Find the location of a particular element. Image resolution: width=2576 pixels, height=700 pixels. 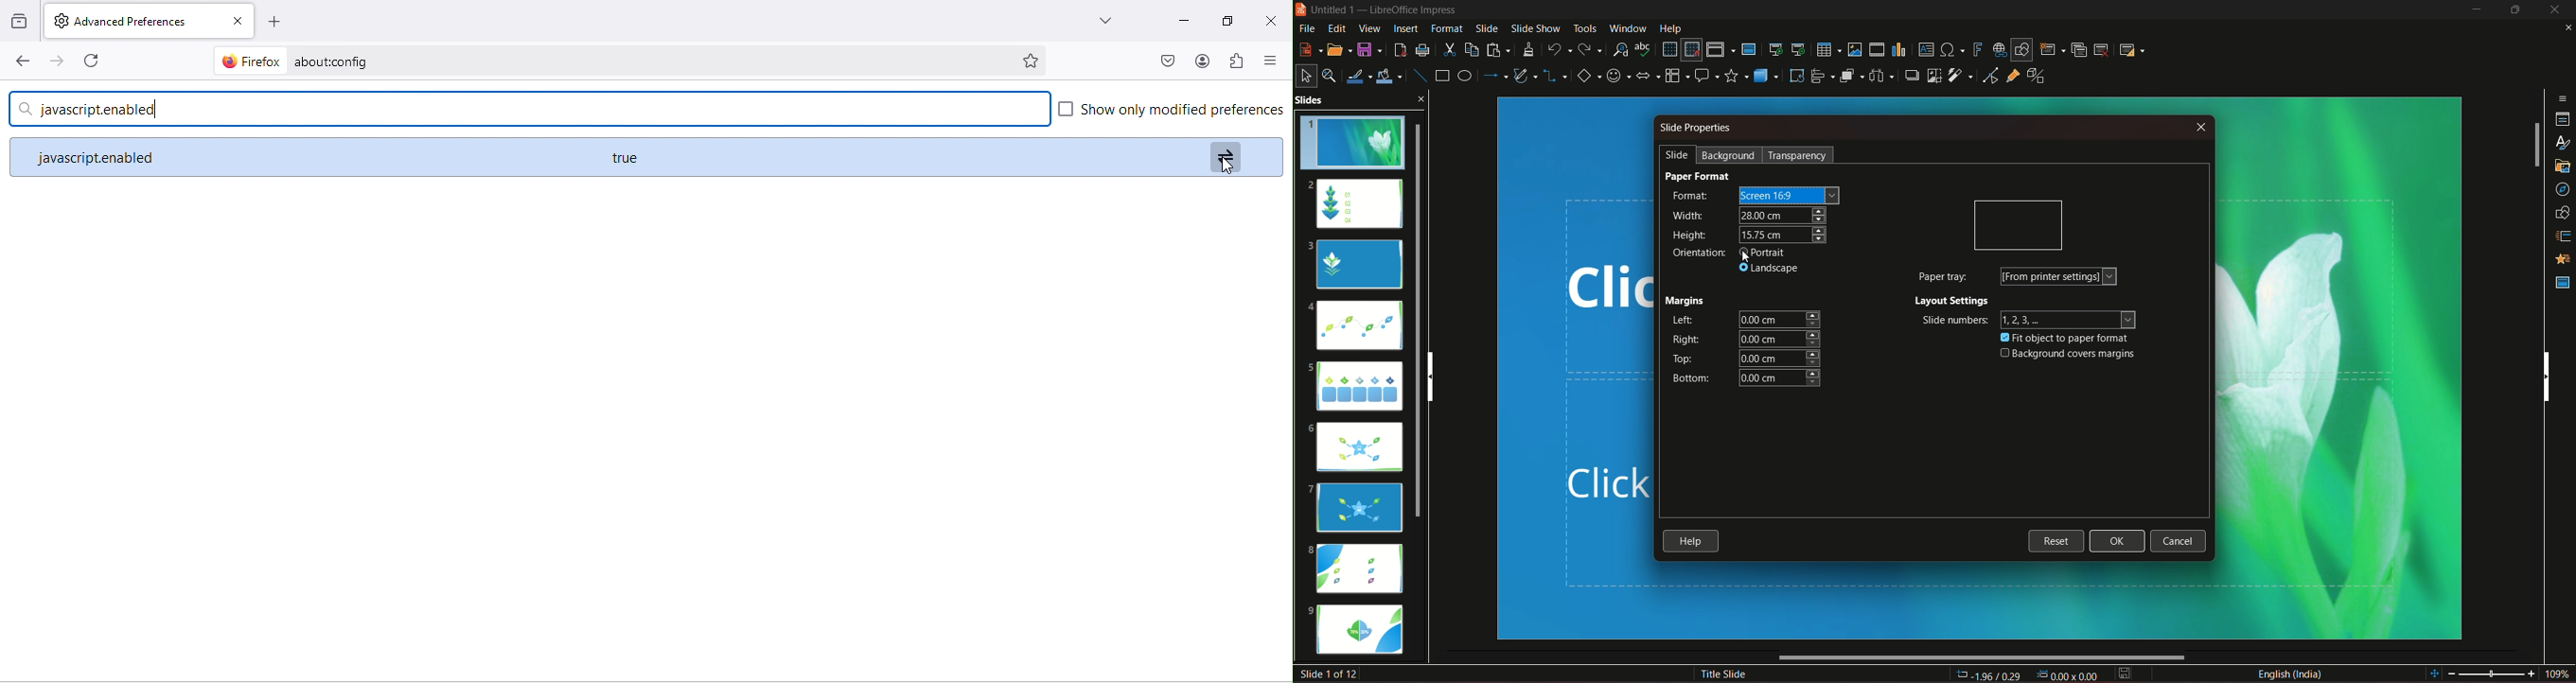

line color is located at coordinates (1360, 75).